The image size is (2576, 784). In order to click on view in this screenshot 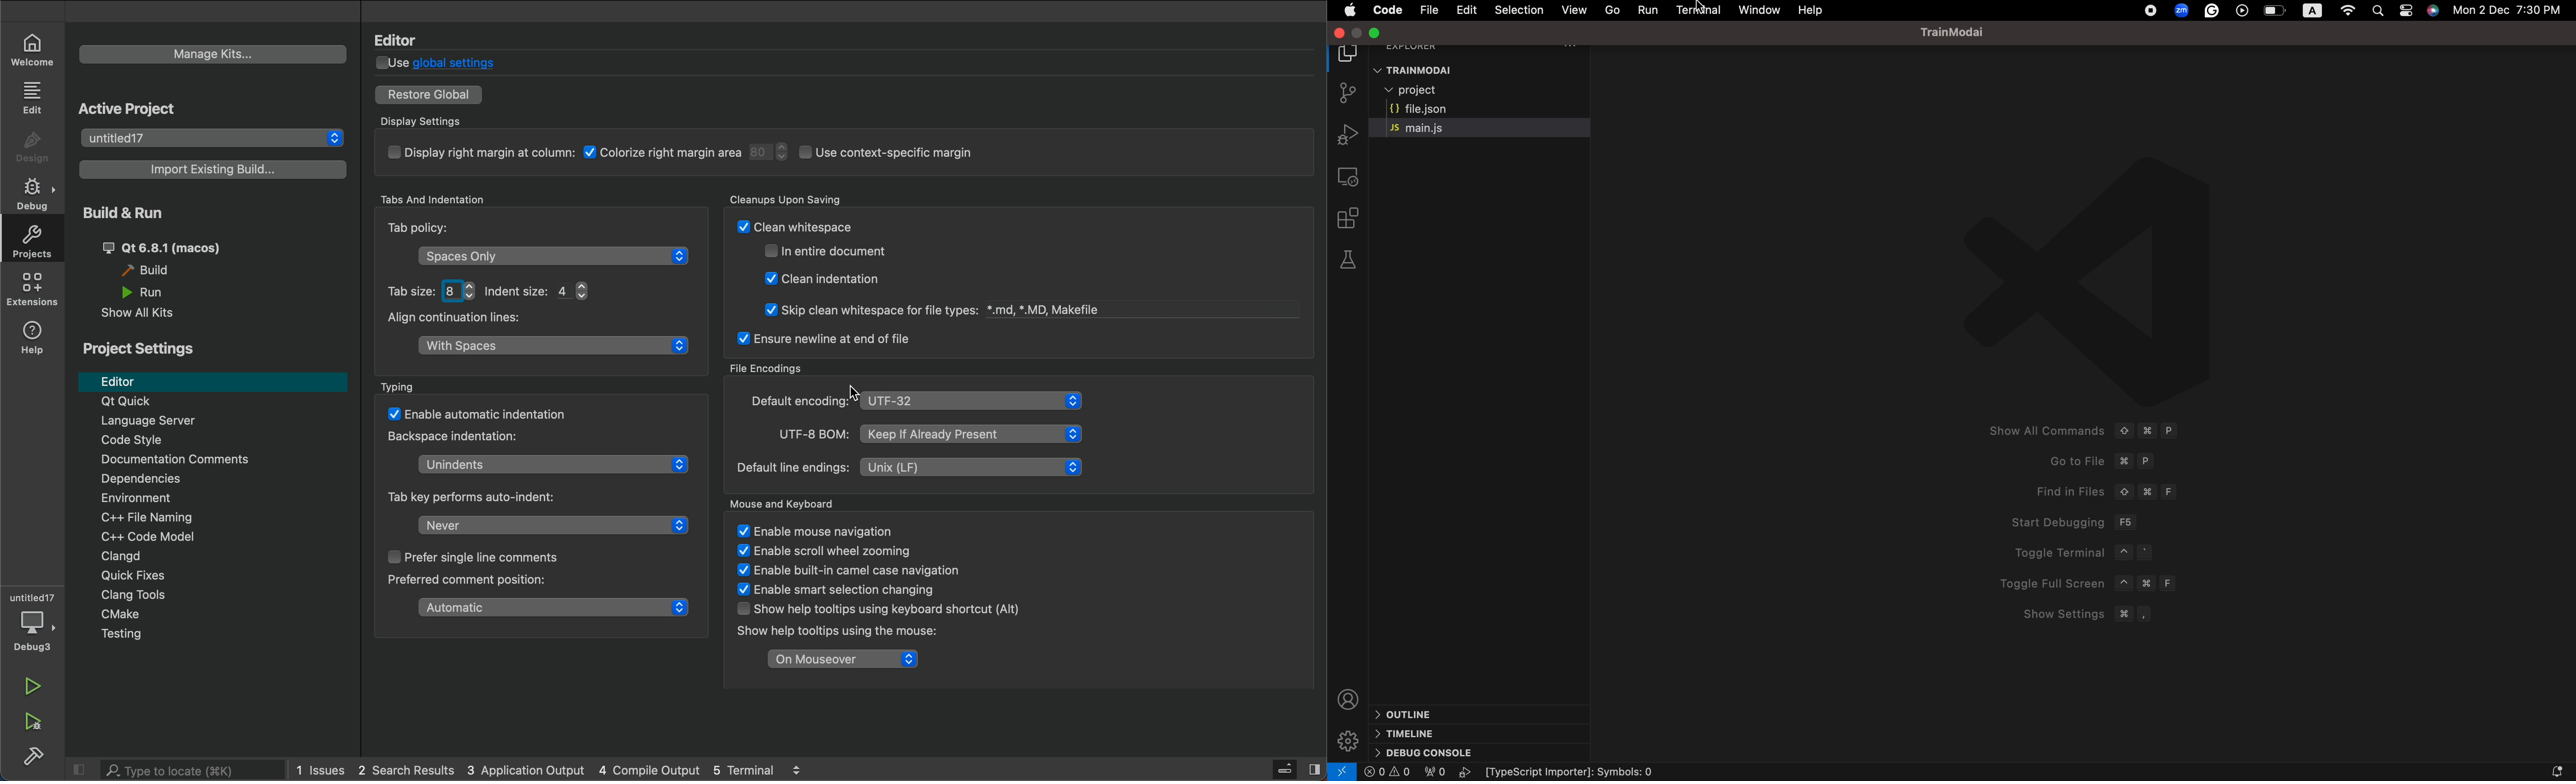, I will do `click(1573, 10)`.